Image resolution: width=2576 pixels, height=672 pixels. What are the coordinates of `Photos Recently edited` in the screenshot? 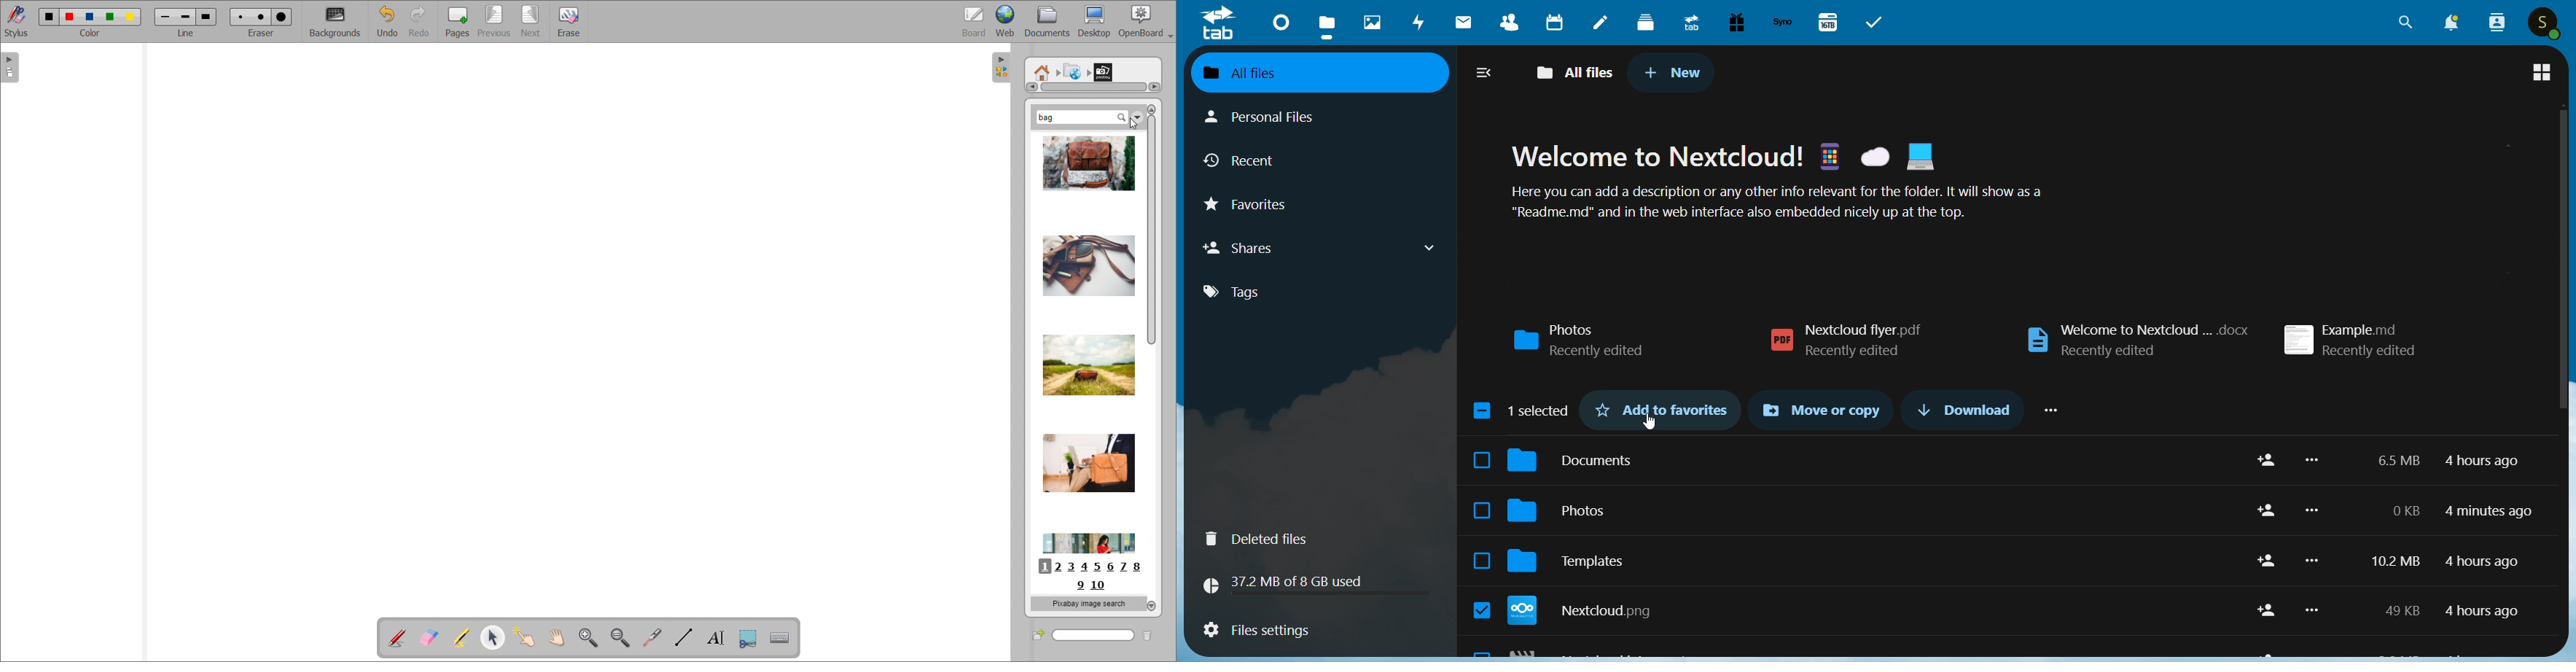 It's located at (1580, 340).